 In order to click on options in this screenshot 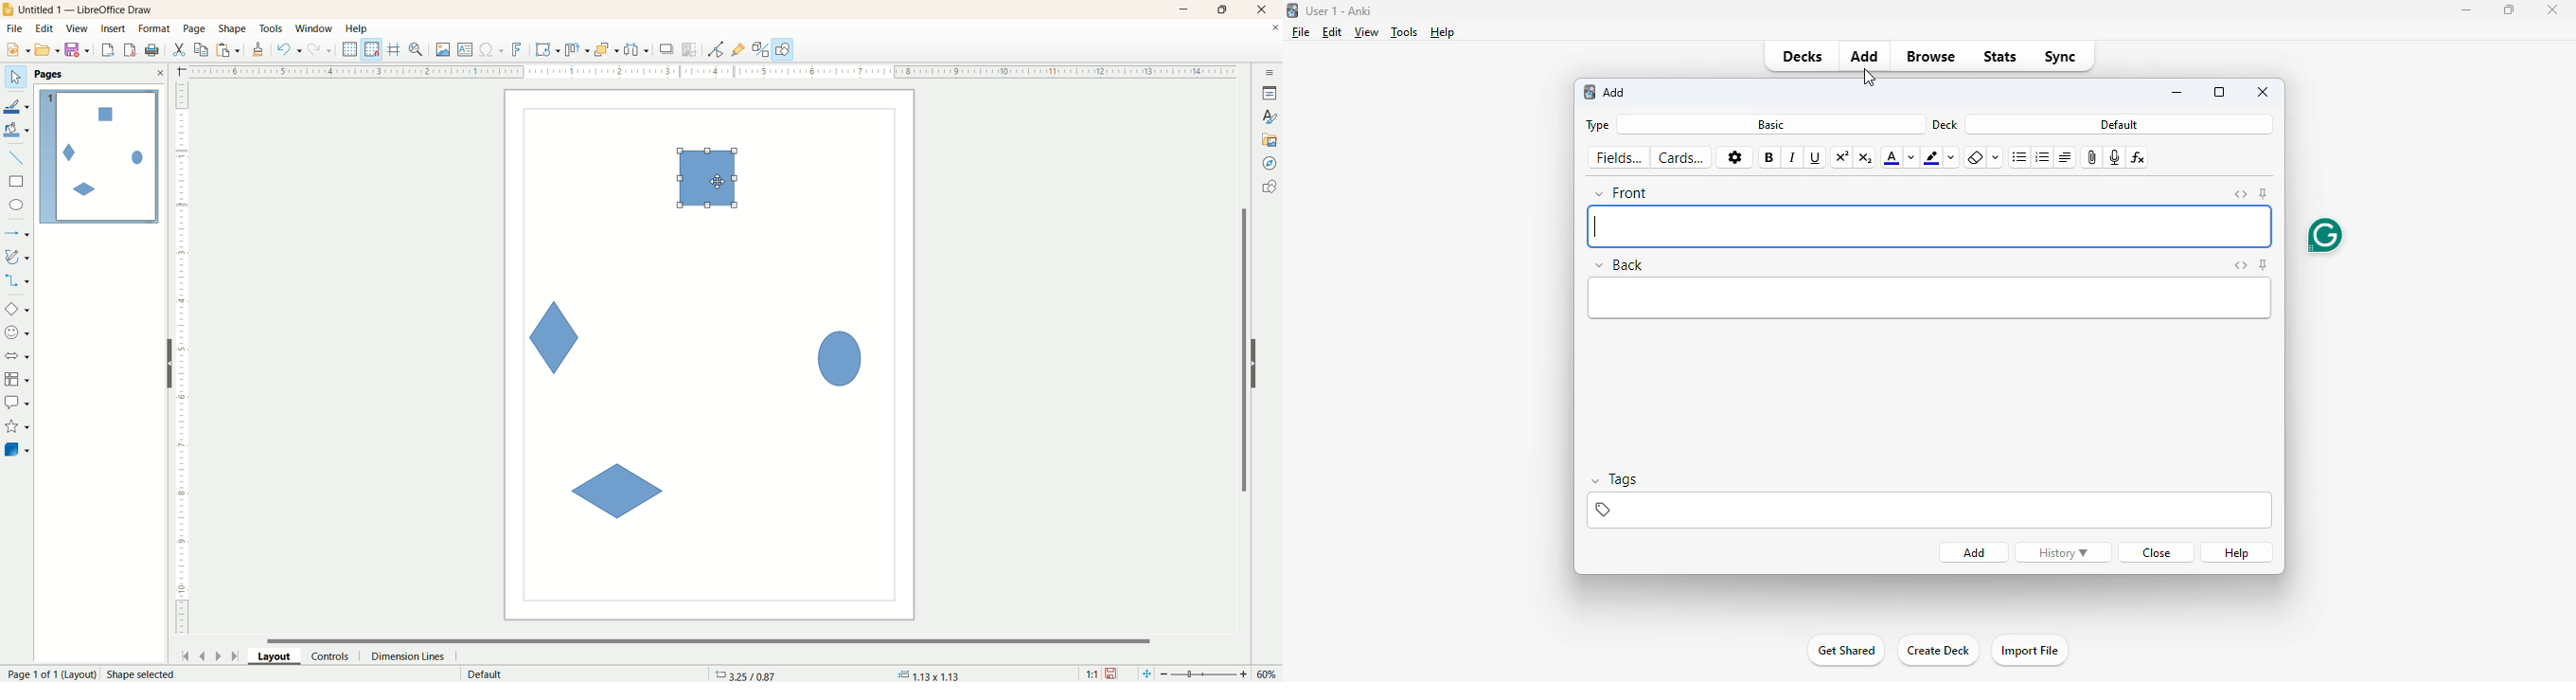, I will do `click(1734, 158)`.